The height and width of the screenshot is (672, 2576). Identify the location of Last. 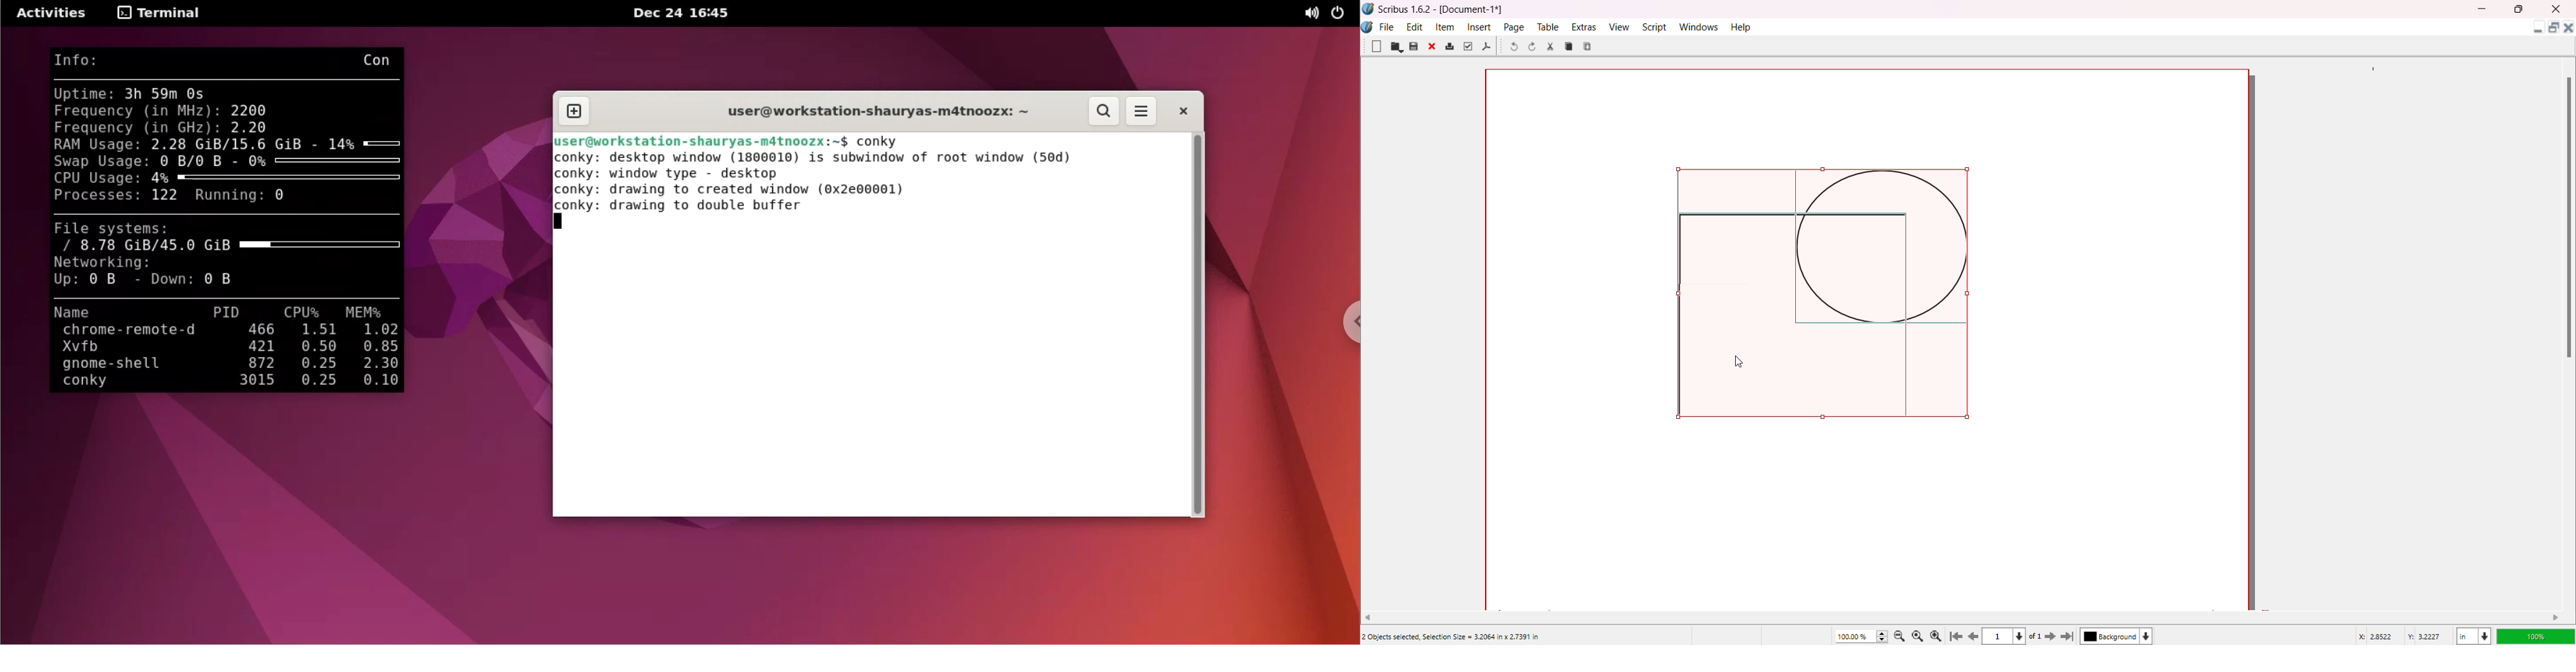
(2069, 635).